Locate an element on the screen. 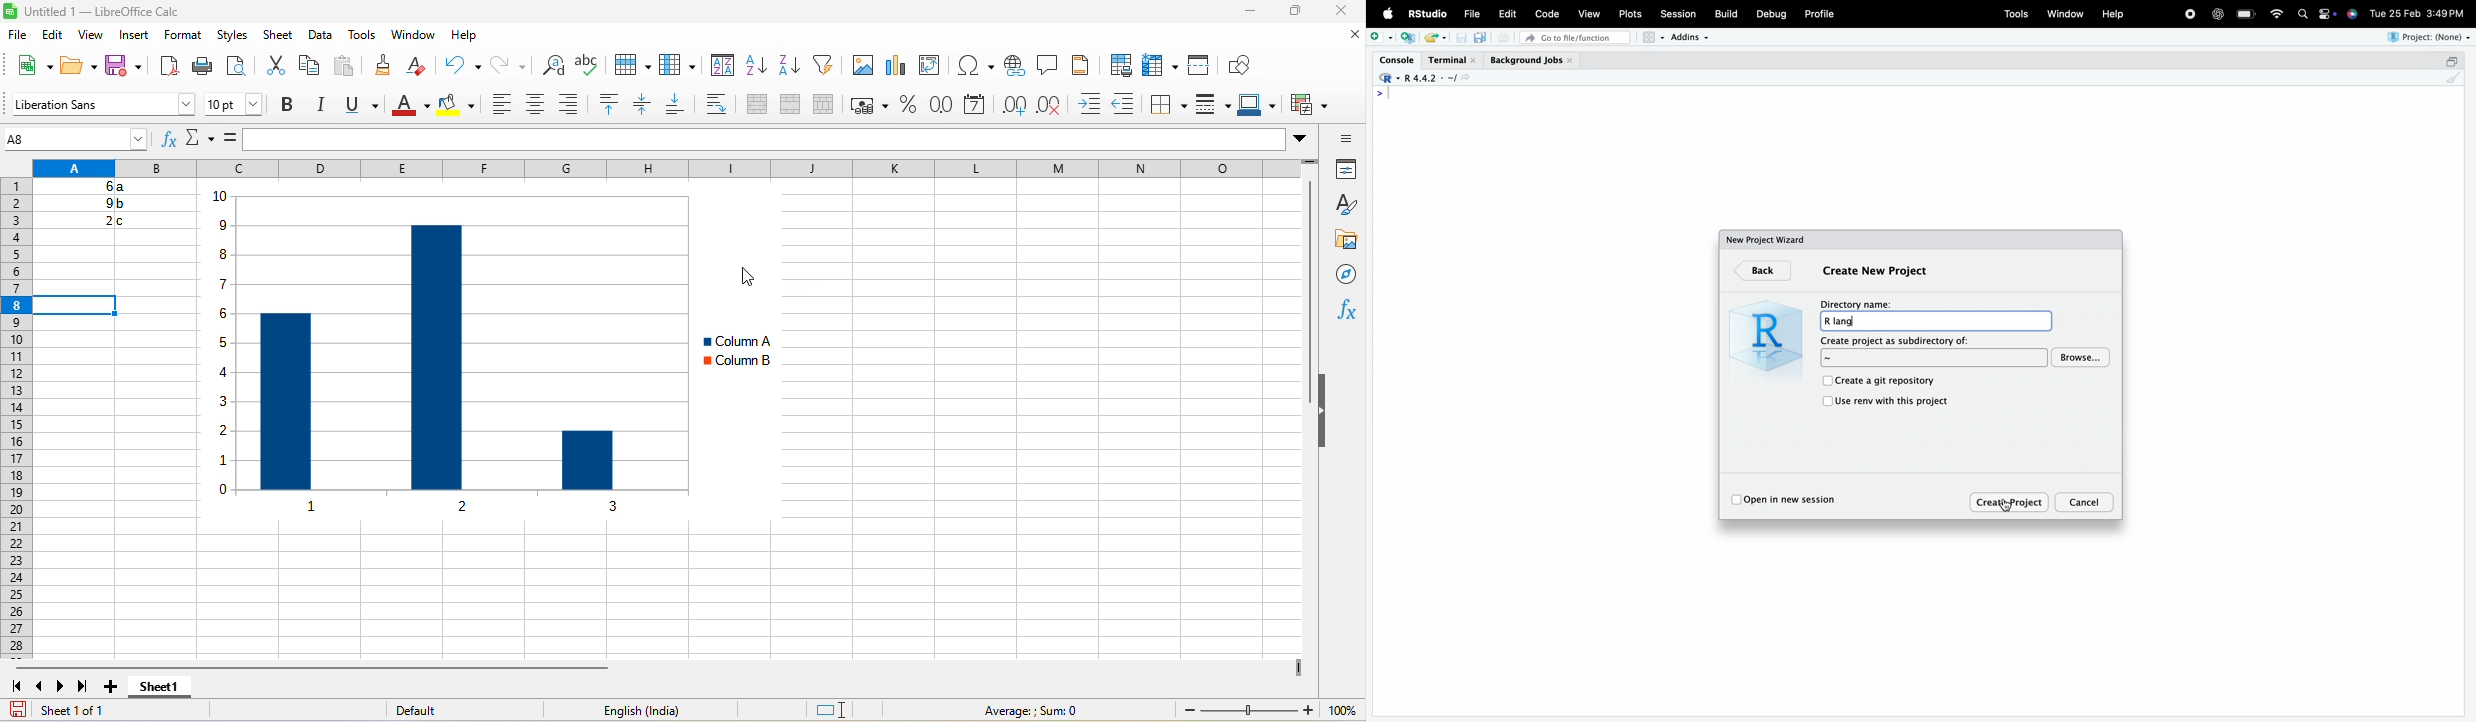  bold is located at coordinates (289, 105).